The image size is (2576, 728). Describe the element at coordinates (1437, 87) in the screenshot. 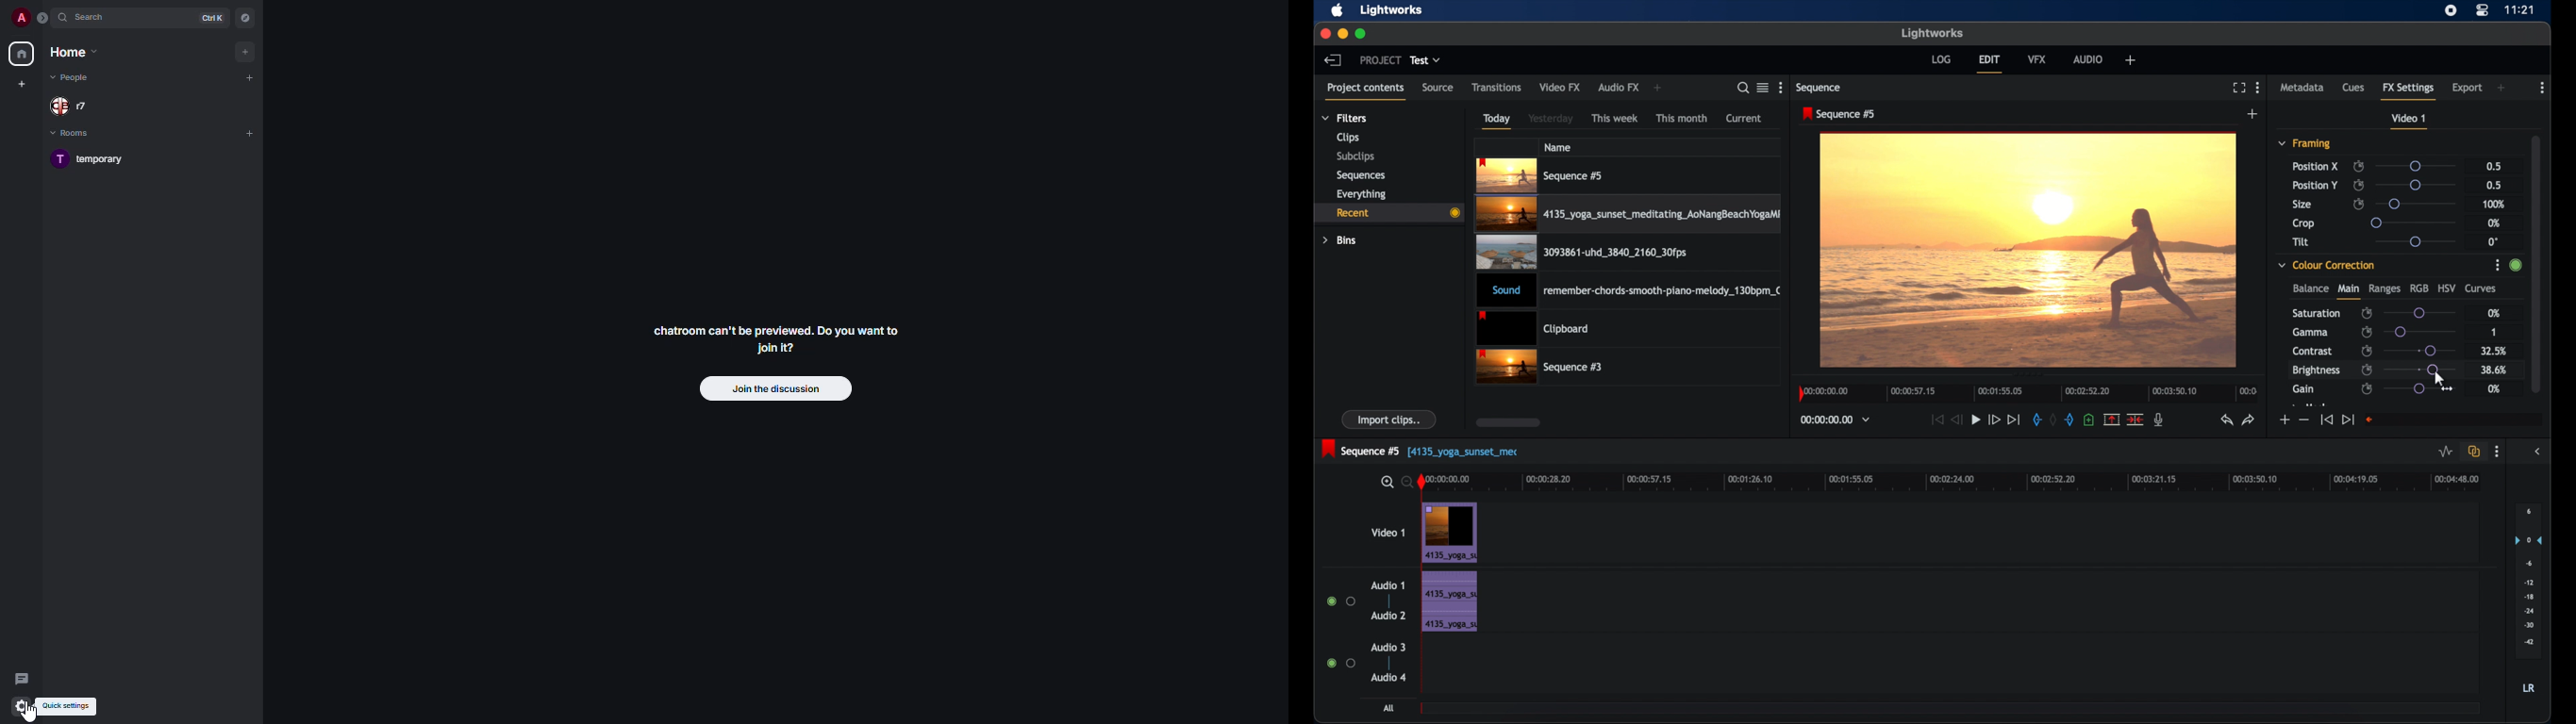

I see `source` at that location.